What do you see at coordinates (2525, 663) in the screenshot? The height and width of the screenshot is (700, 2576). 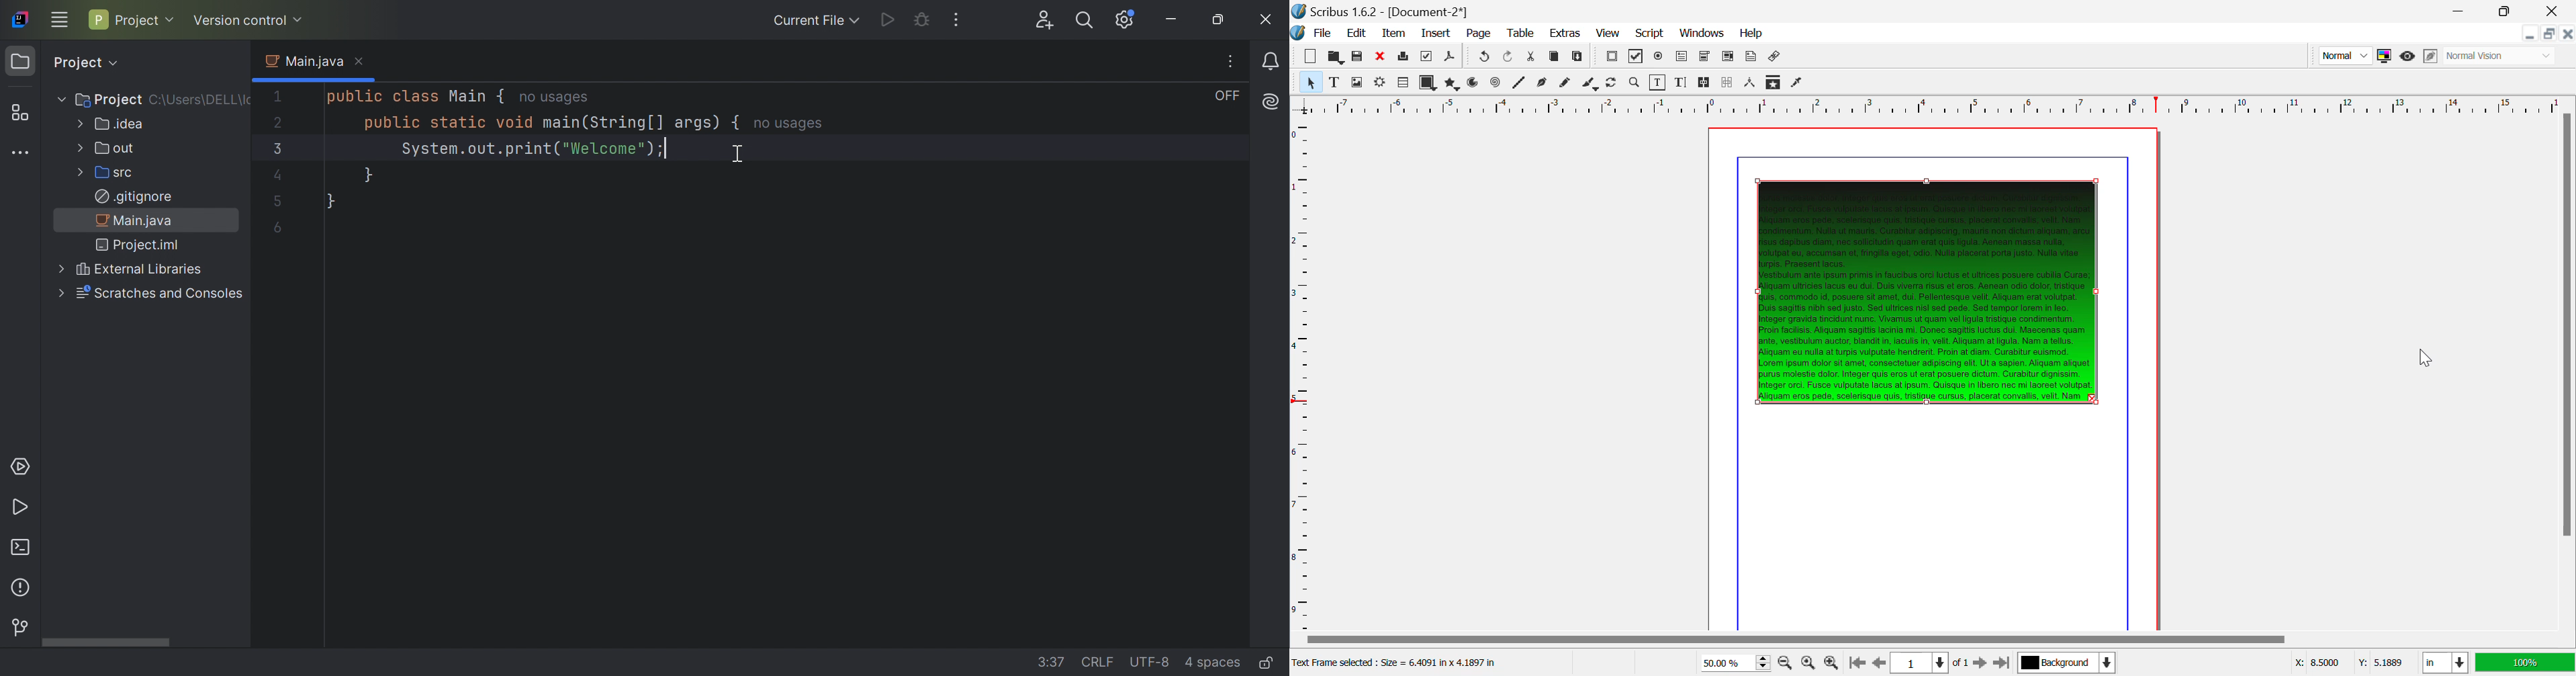 I see `Display Appearance` at bounding box center [2525, 663].